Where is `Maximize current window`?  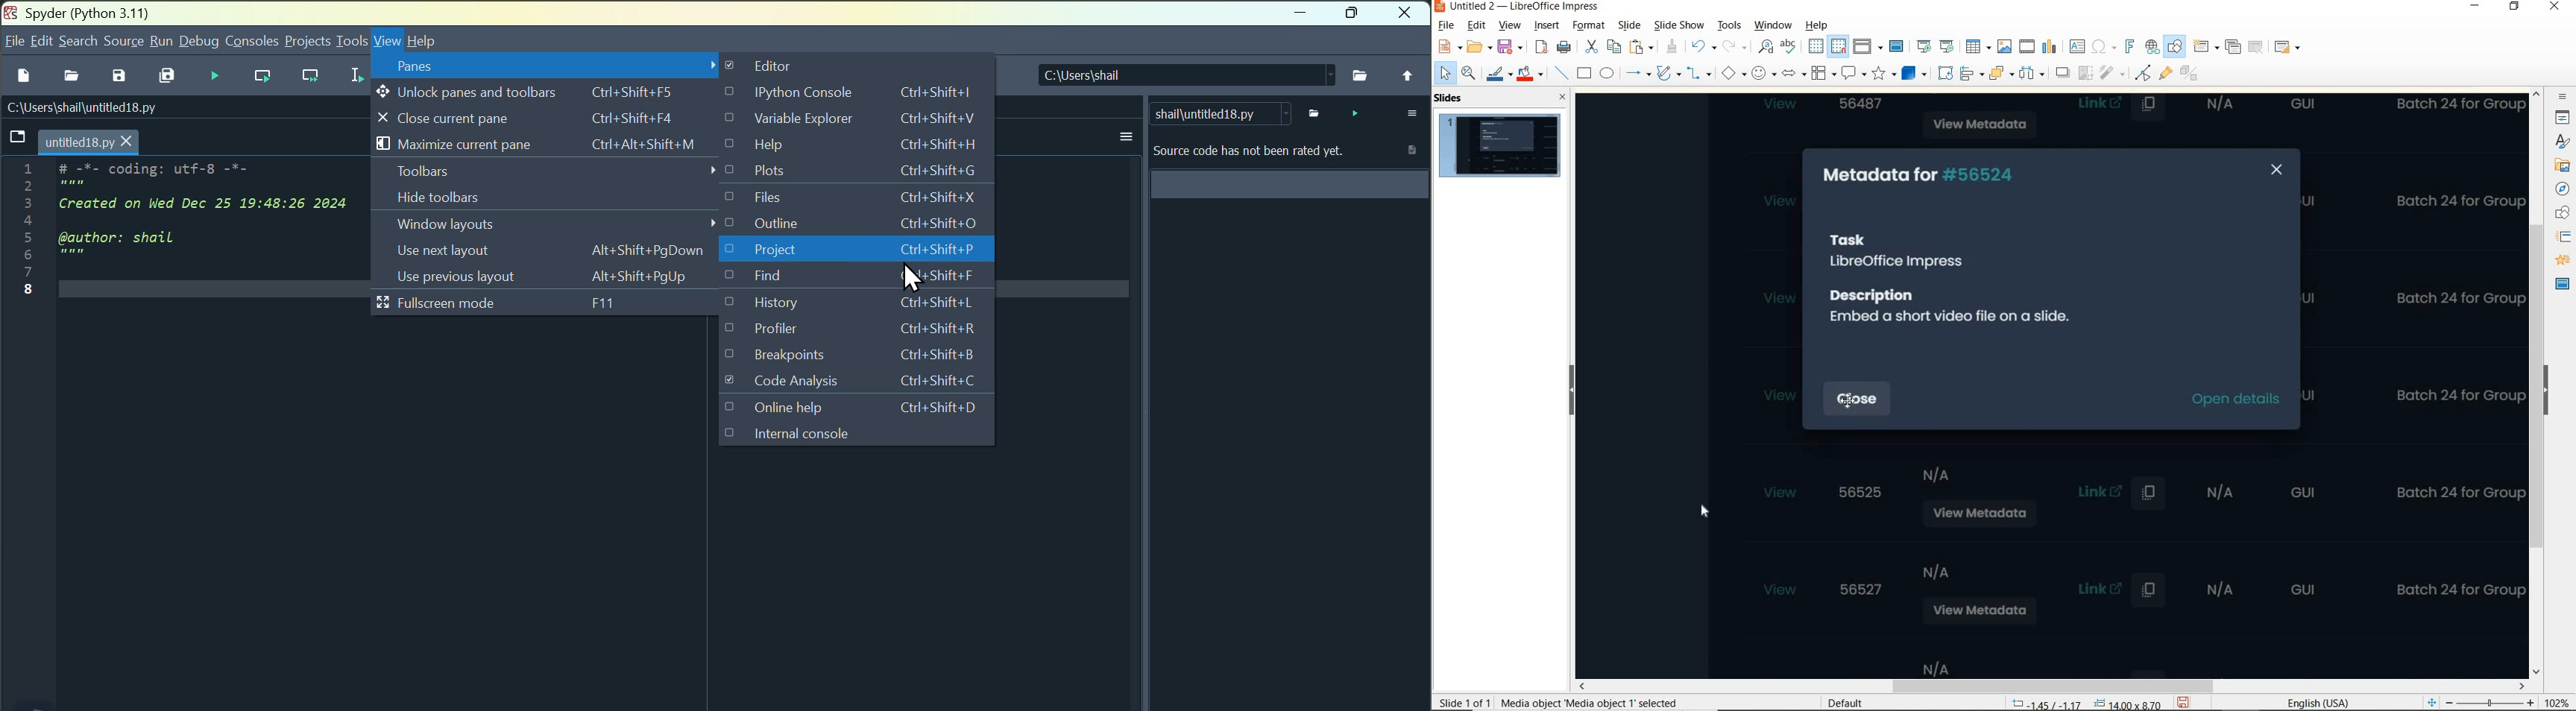
Maximize current window is located at coordinates (545, 143).